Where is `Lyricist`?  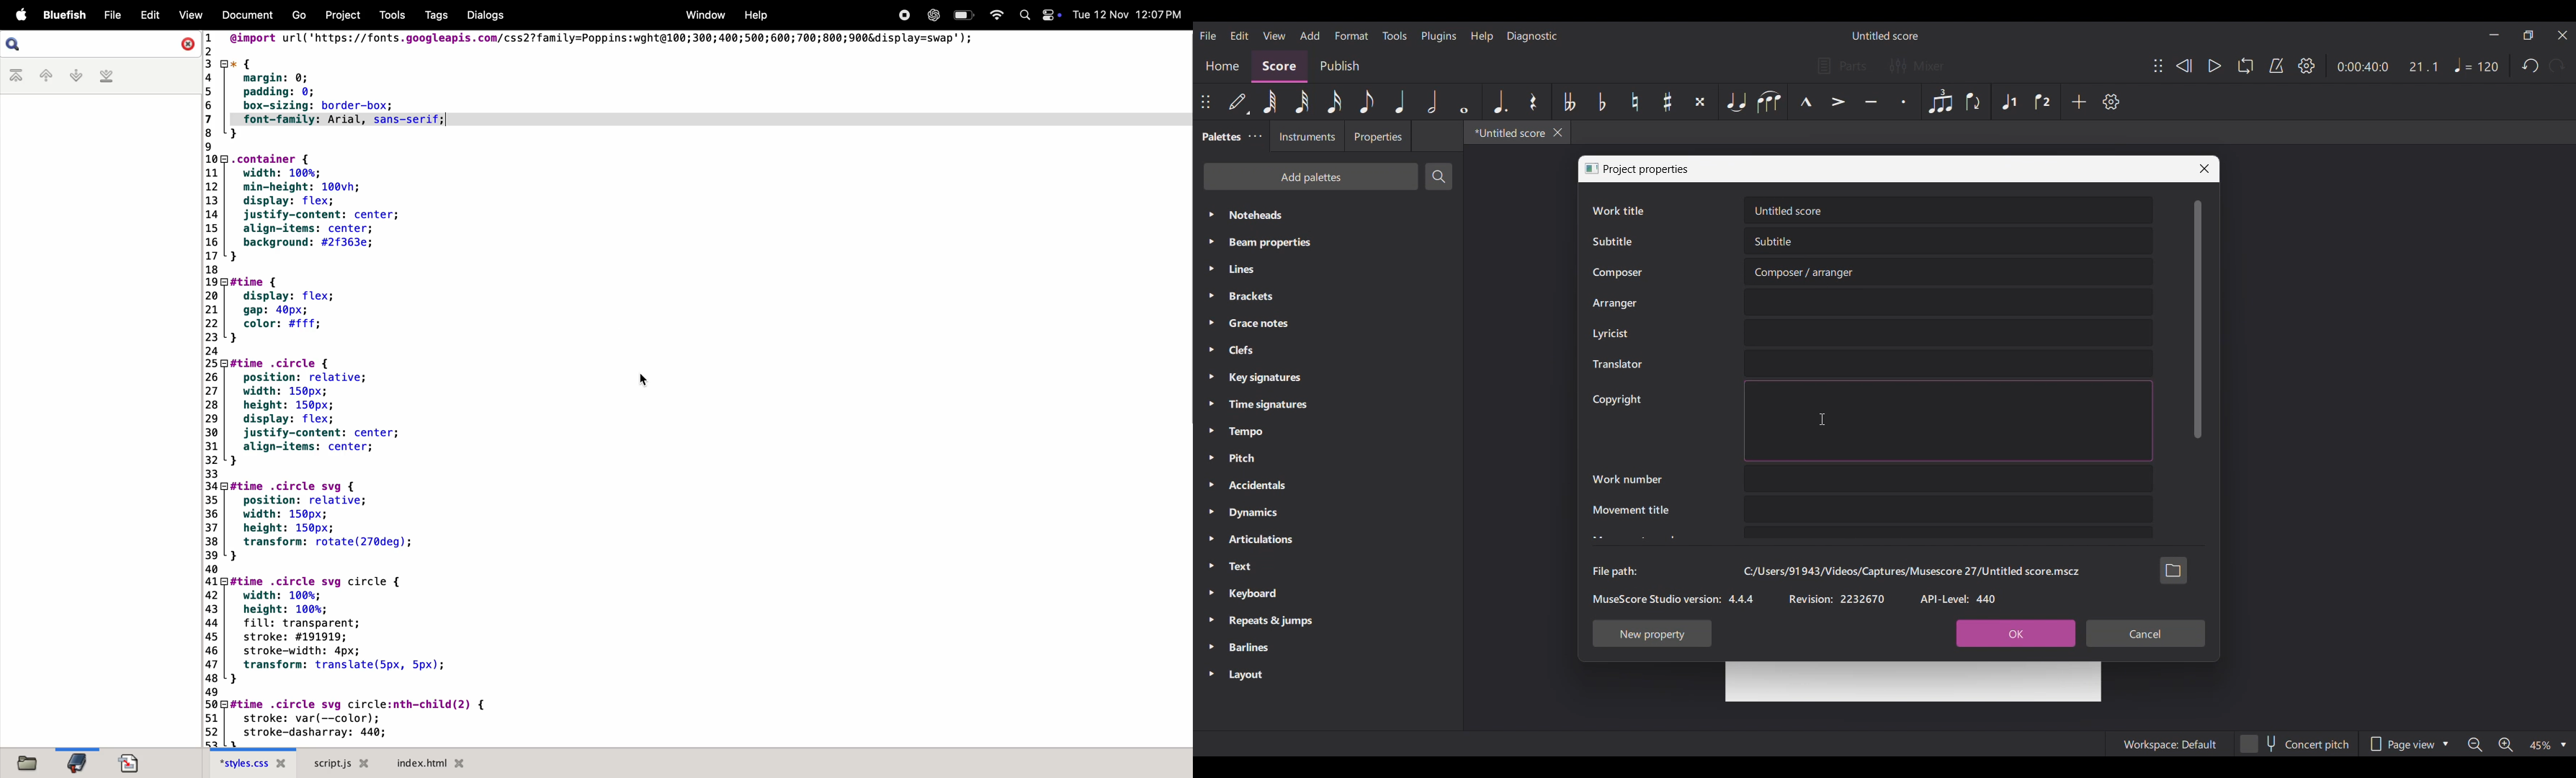 Lyricist is located at coordinates (1610, 334).